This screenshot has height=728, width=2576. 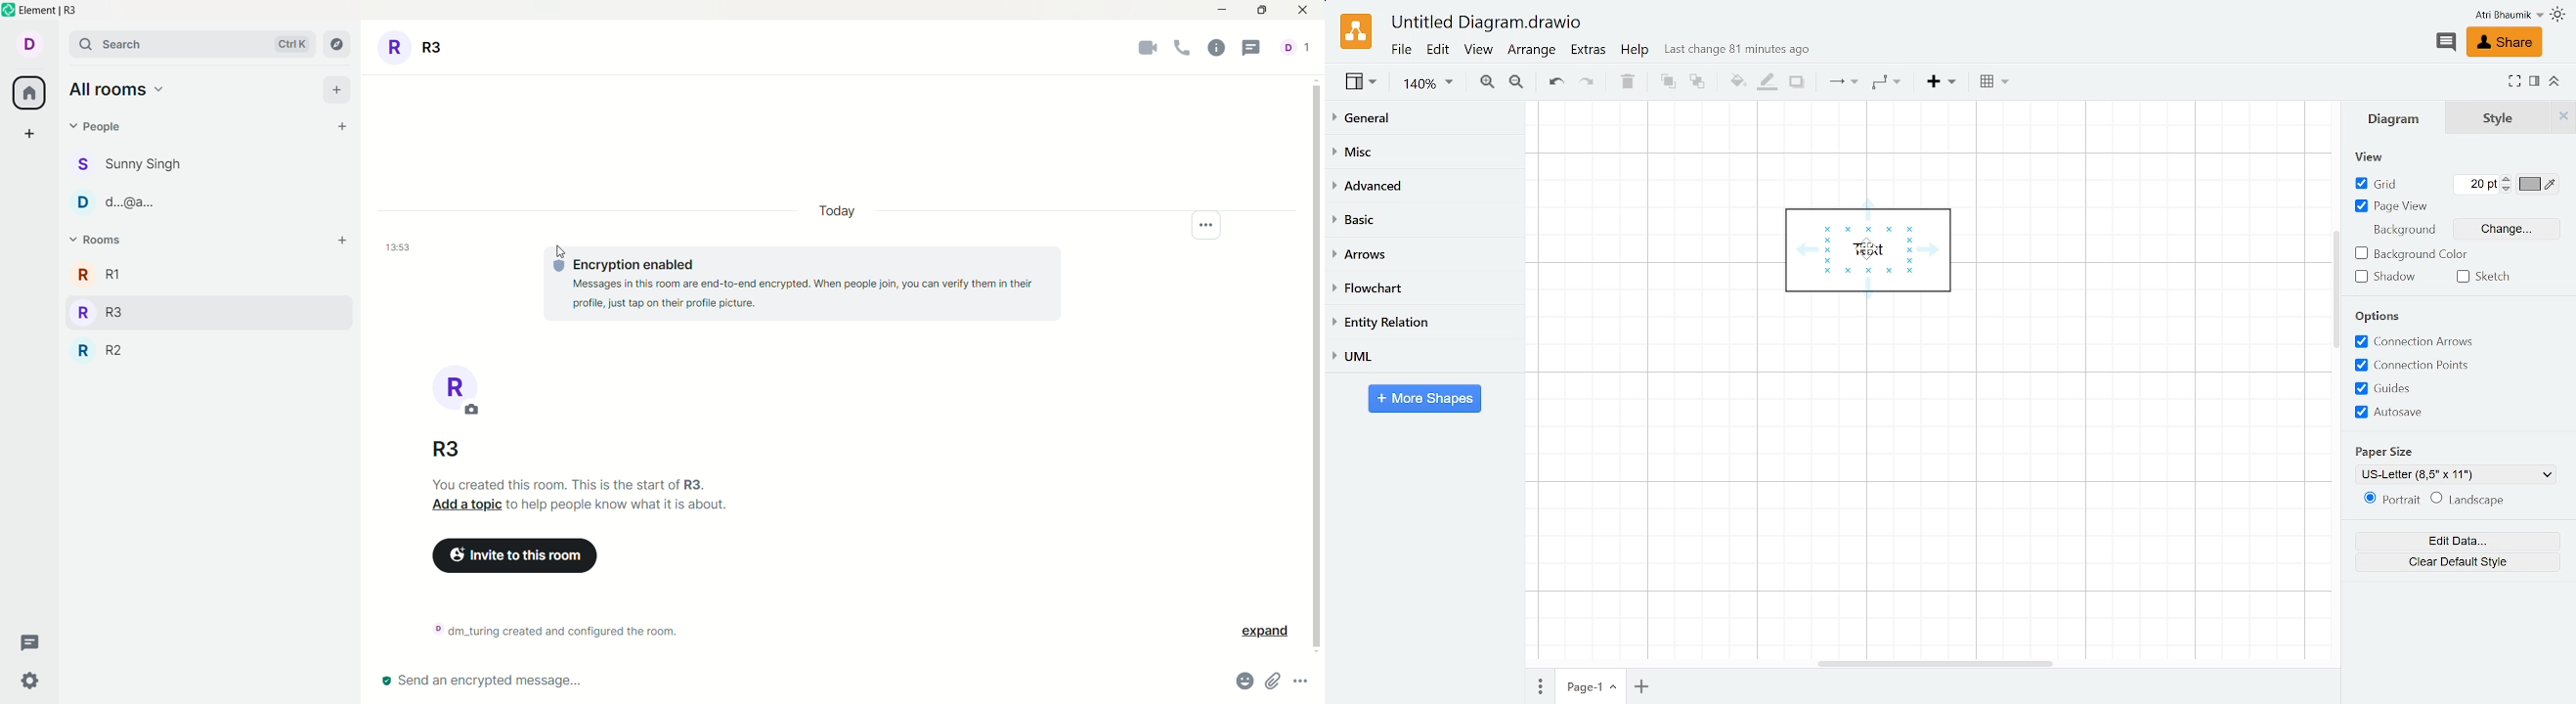 I want to click on Decrease grid pt, so click(x=2509, y=189).